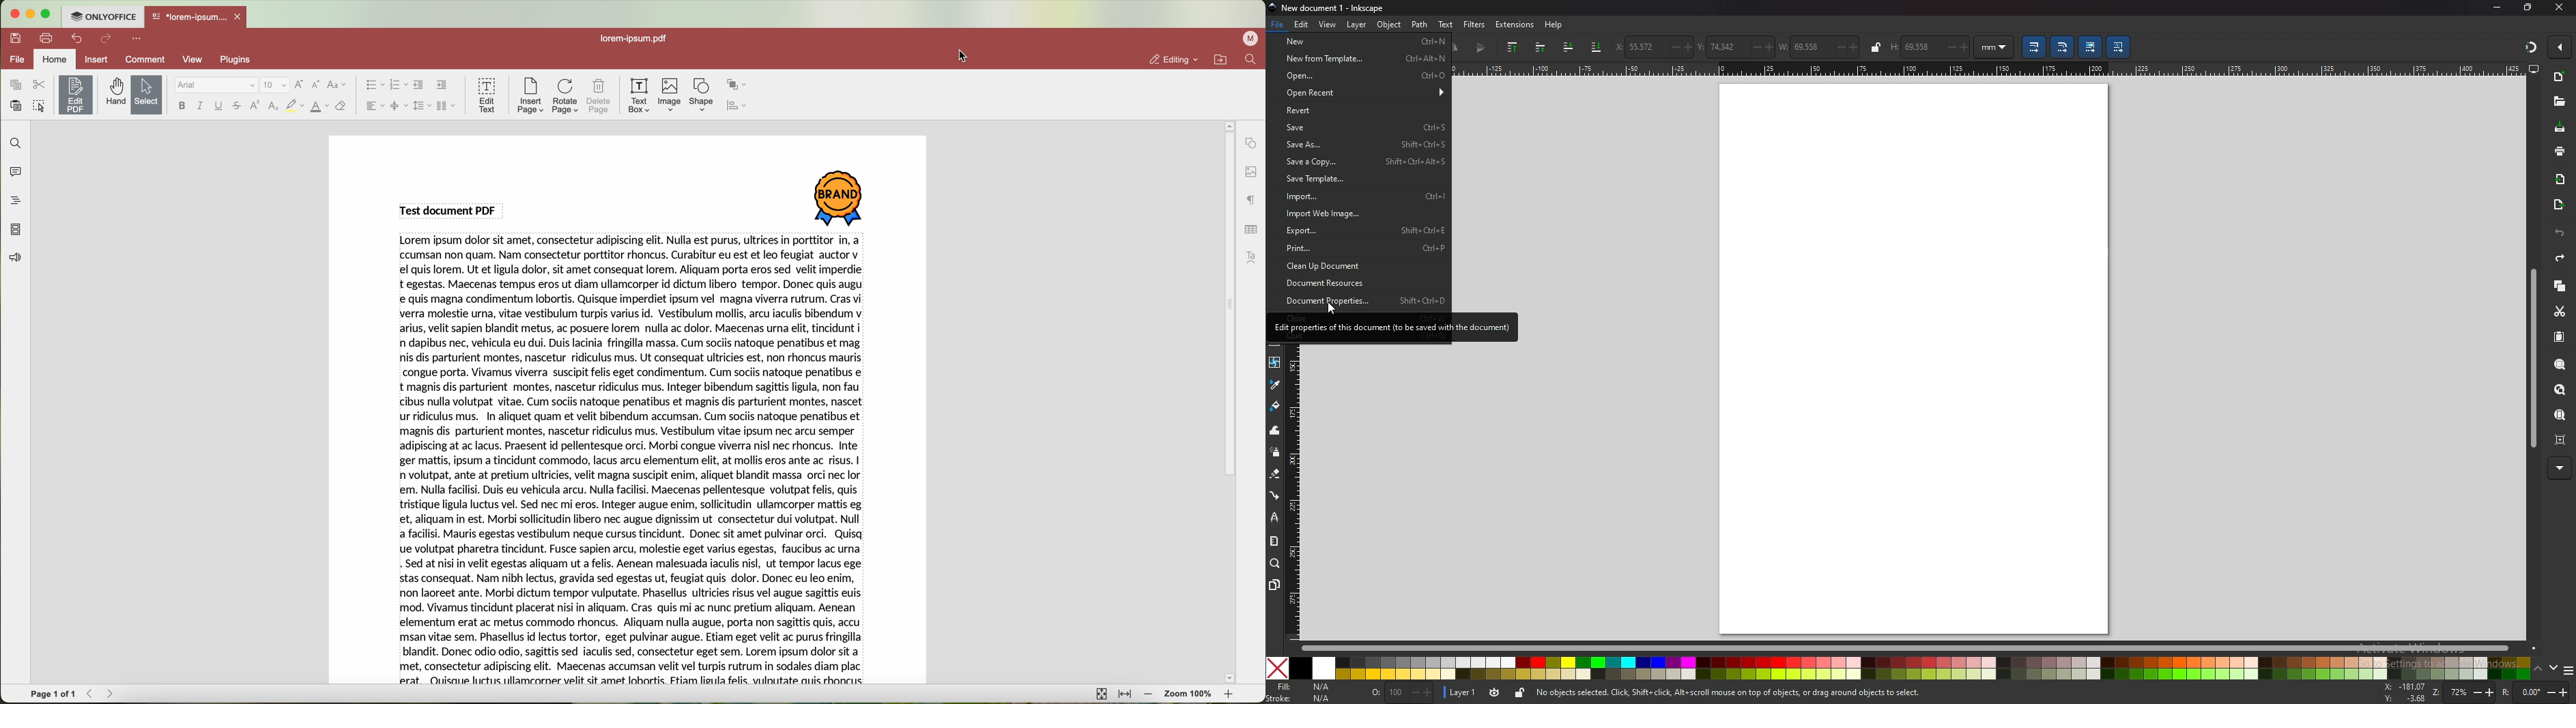 The image size is (2576, 728). Describe the element at coordinates (106, 39) in the screenshot. I see `redo` at that location.